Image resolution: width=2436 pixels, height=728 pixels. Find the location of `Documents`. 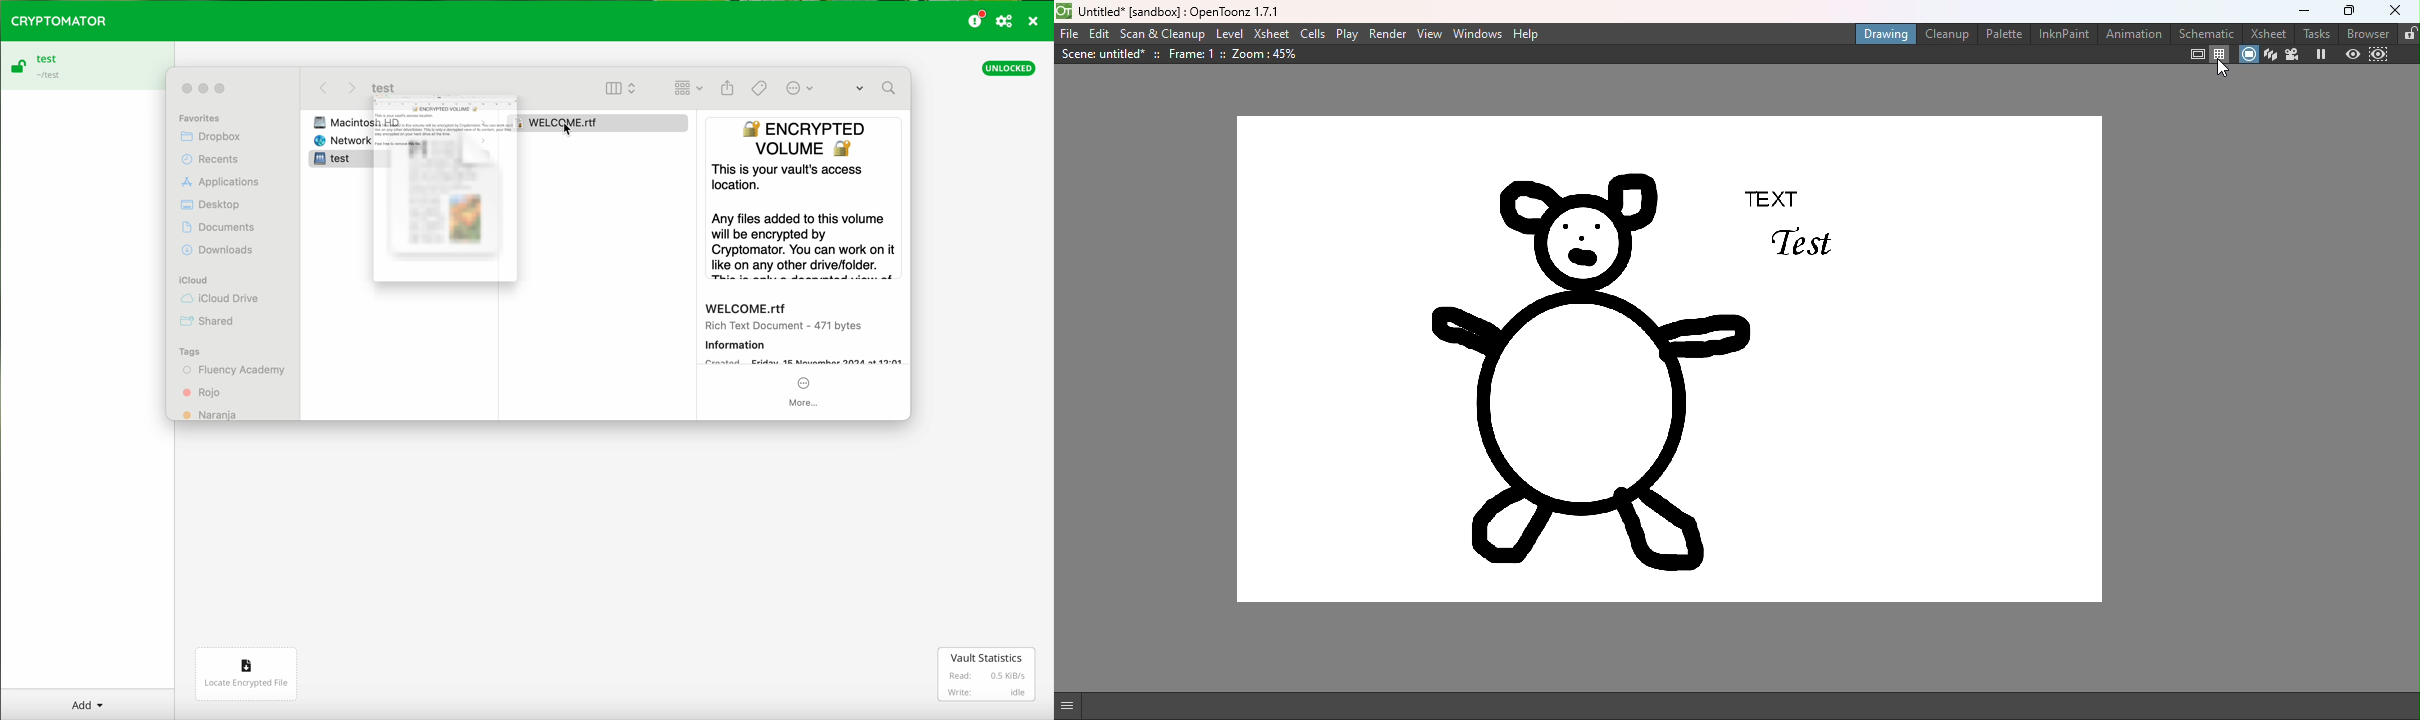

Documents is located at coordinates (219, 226).